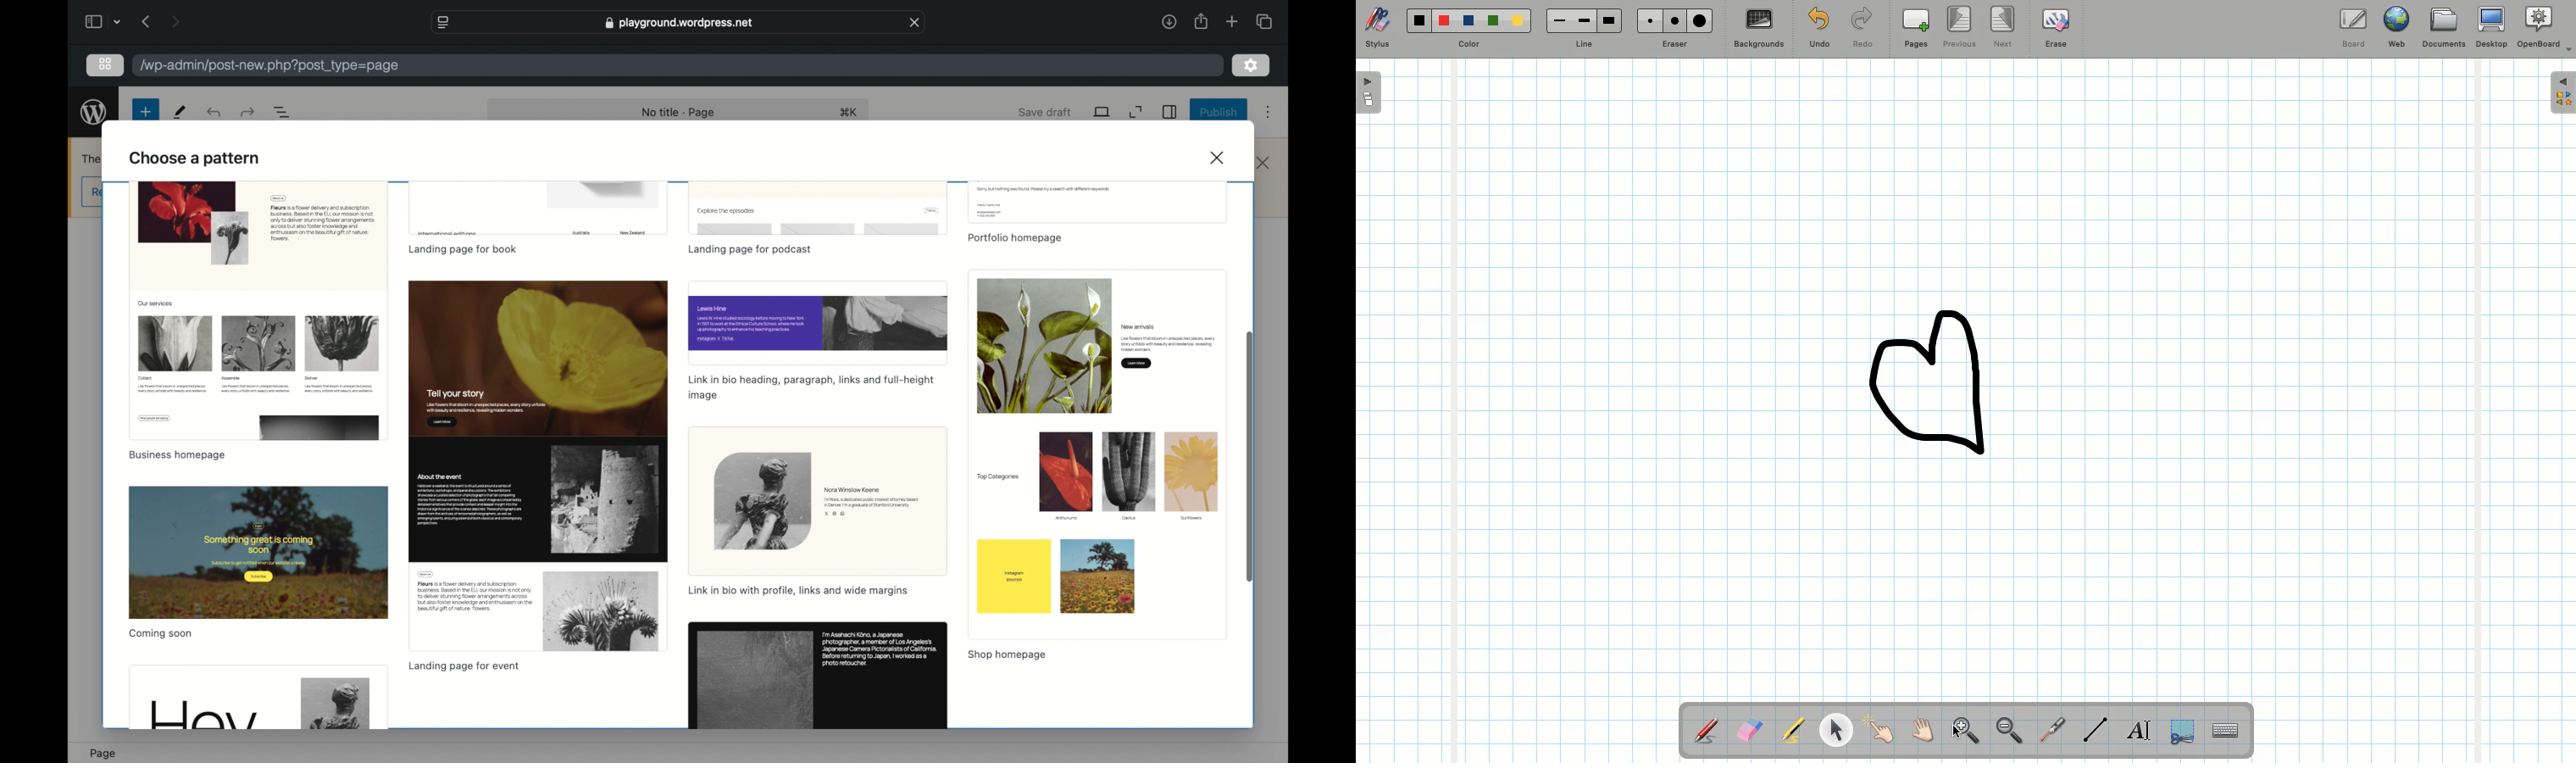 The width and height of the screenshot is (2576, 784). What do you see at coordinates (258, 697) in the screenshot?
I see `preview` at bounding box center [258, 697].